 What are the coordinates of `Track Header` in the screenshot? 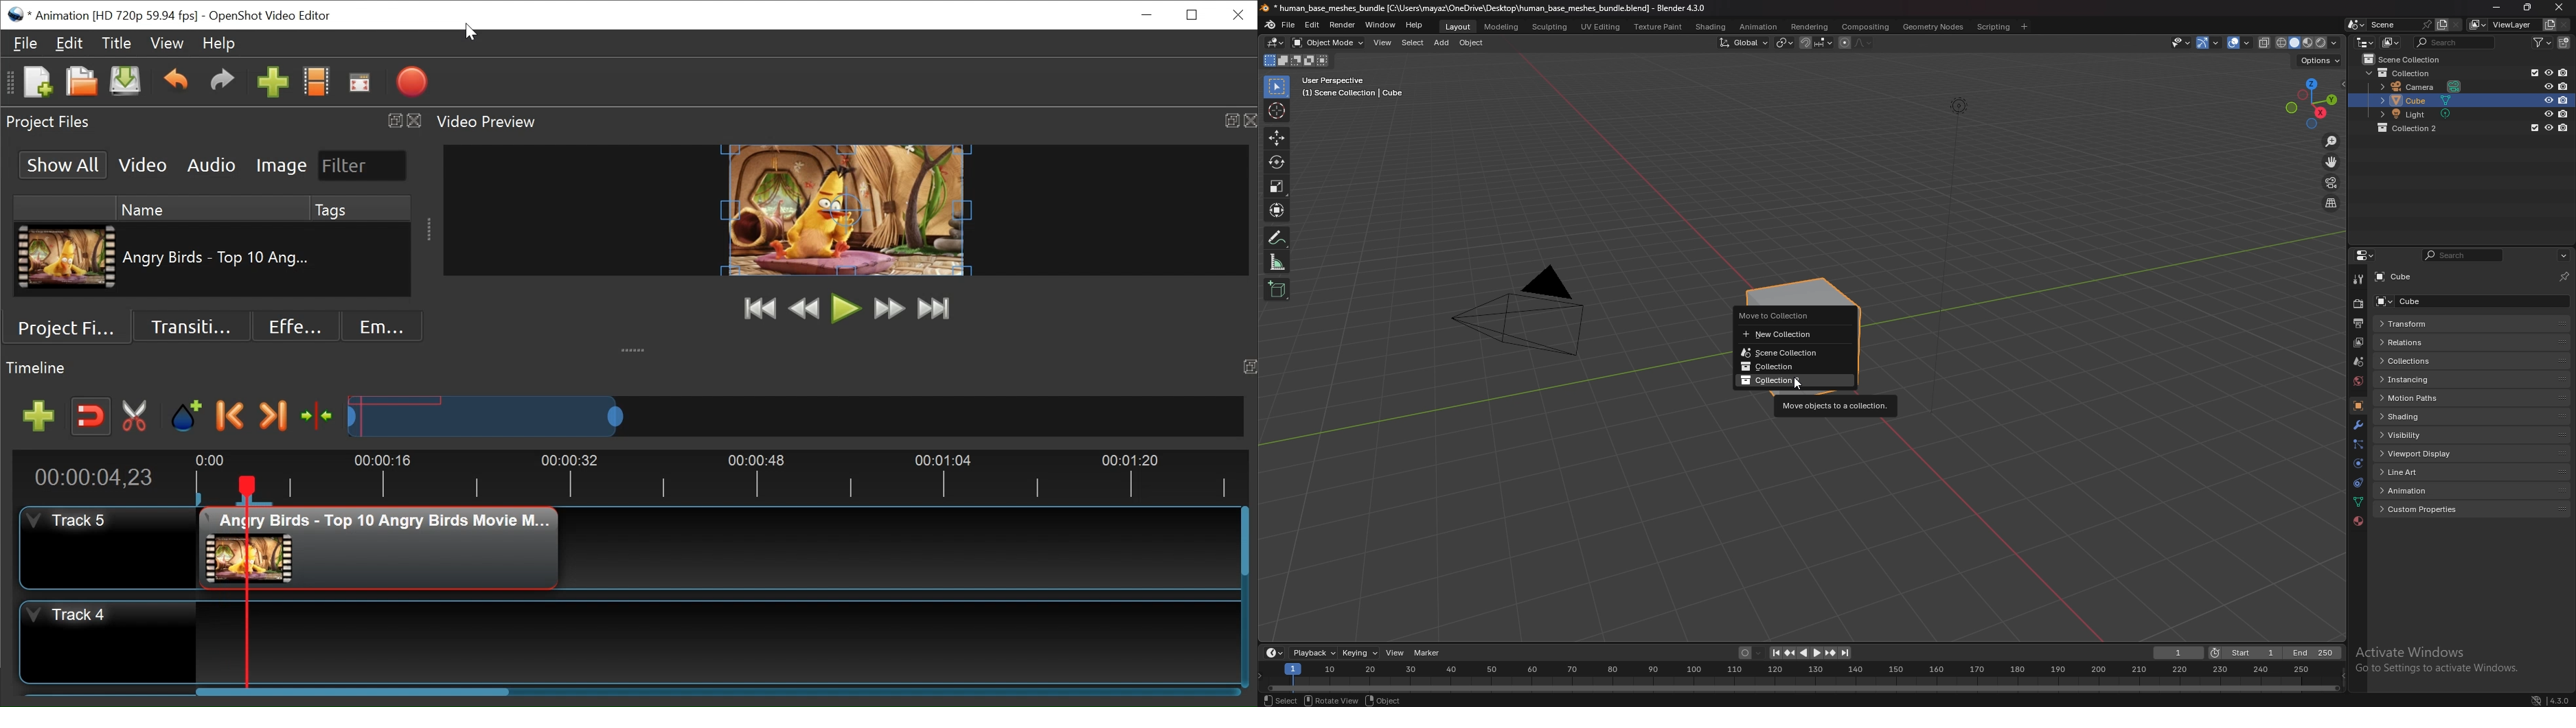 It's located at (107, 547).